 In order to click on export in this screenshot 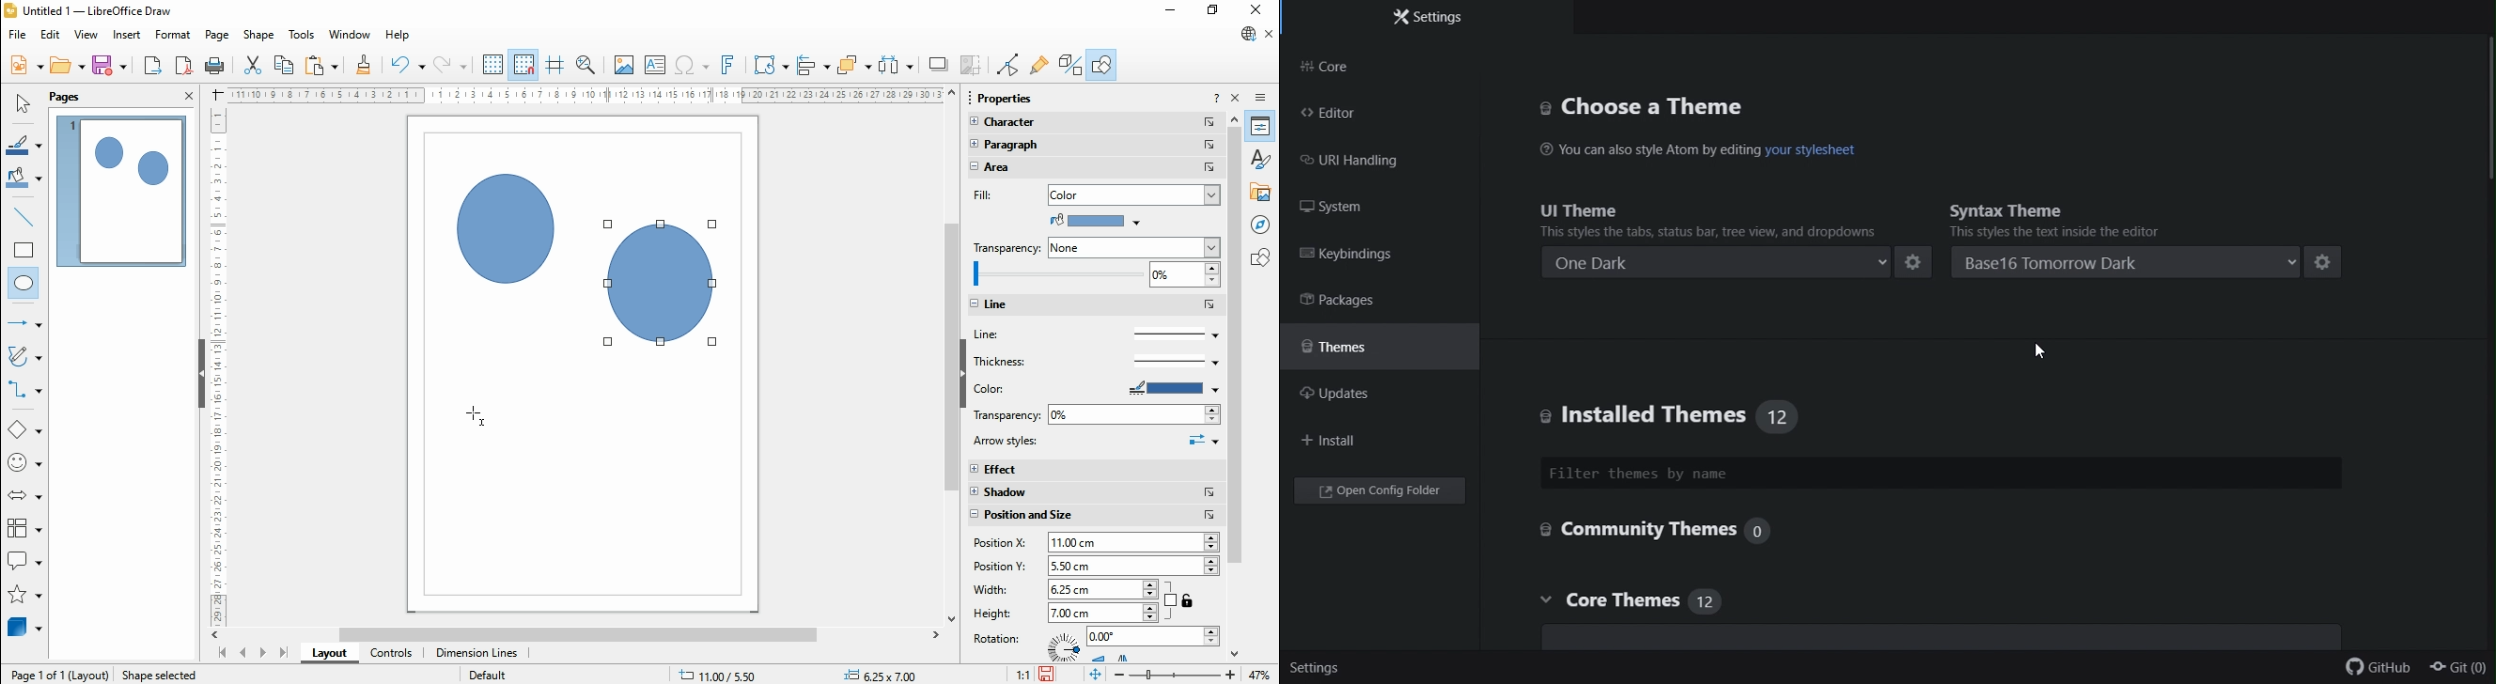, I will do `click(152, 65)`.